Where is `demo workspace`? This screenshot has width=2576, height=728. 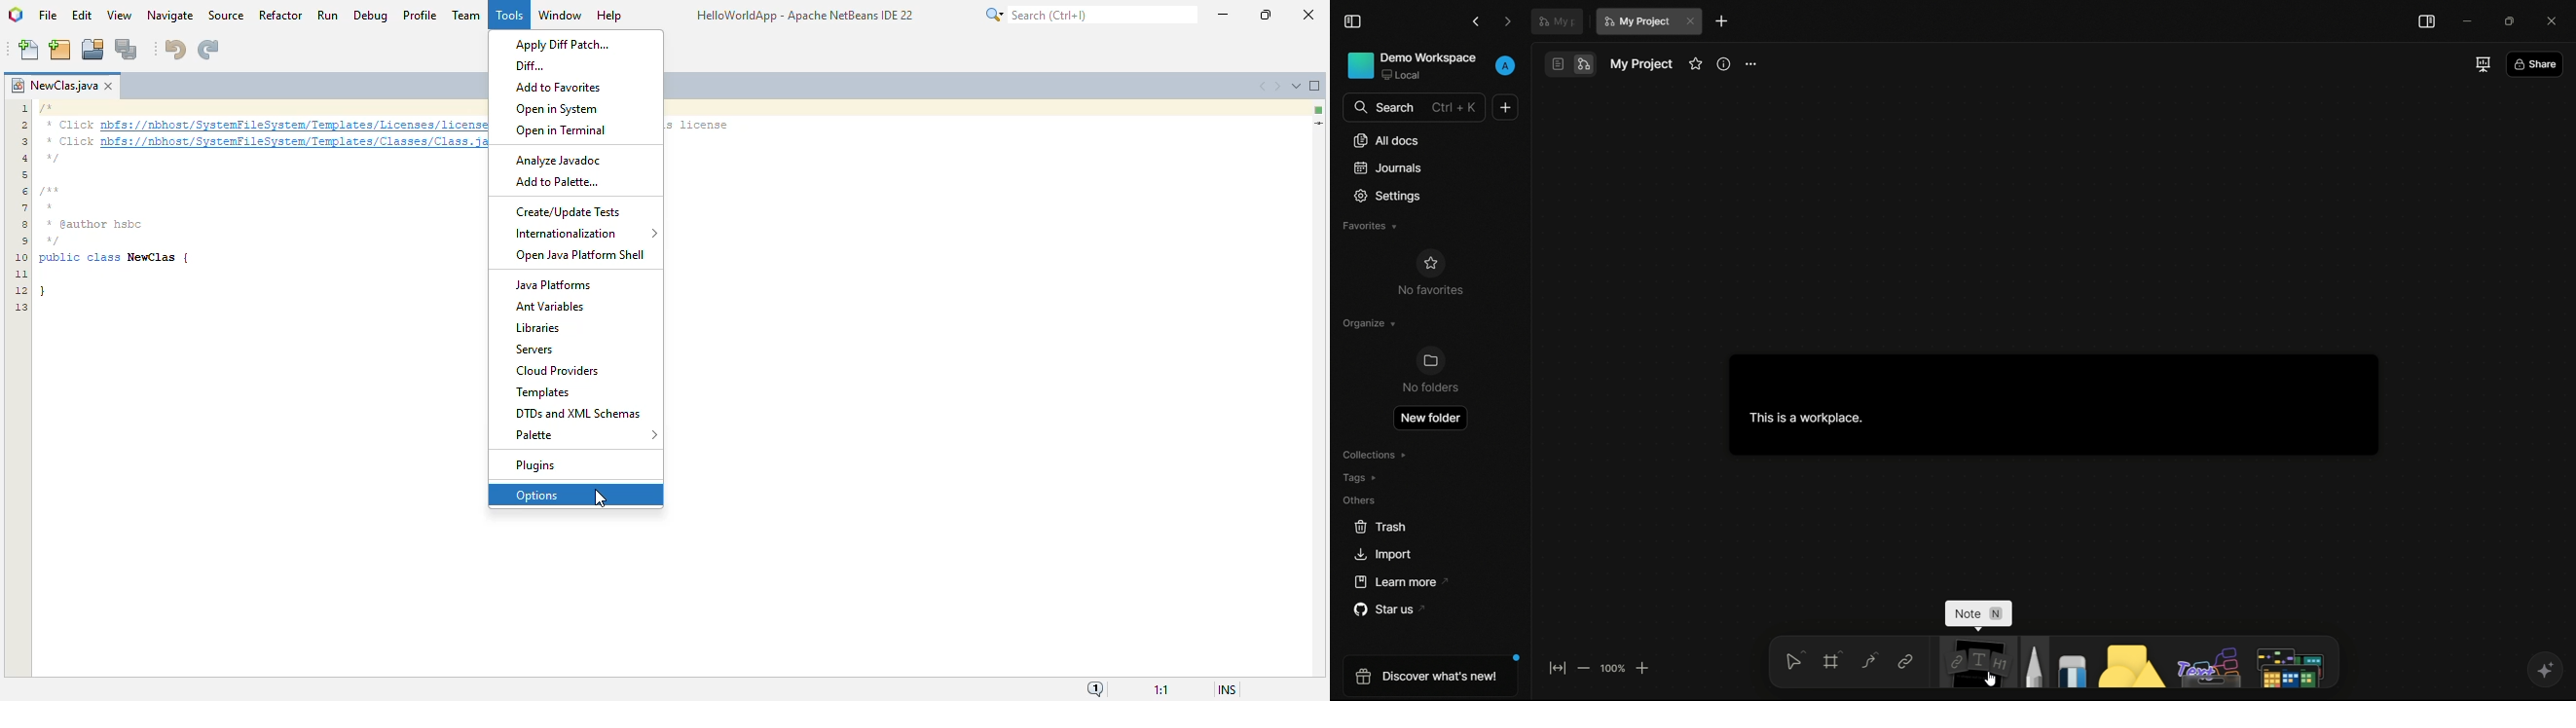
demo workspace is located at coordinates (1414, 64).